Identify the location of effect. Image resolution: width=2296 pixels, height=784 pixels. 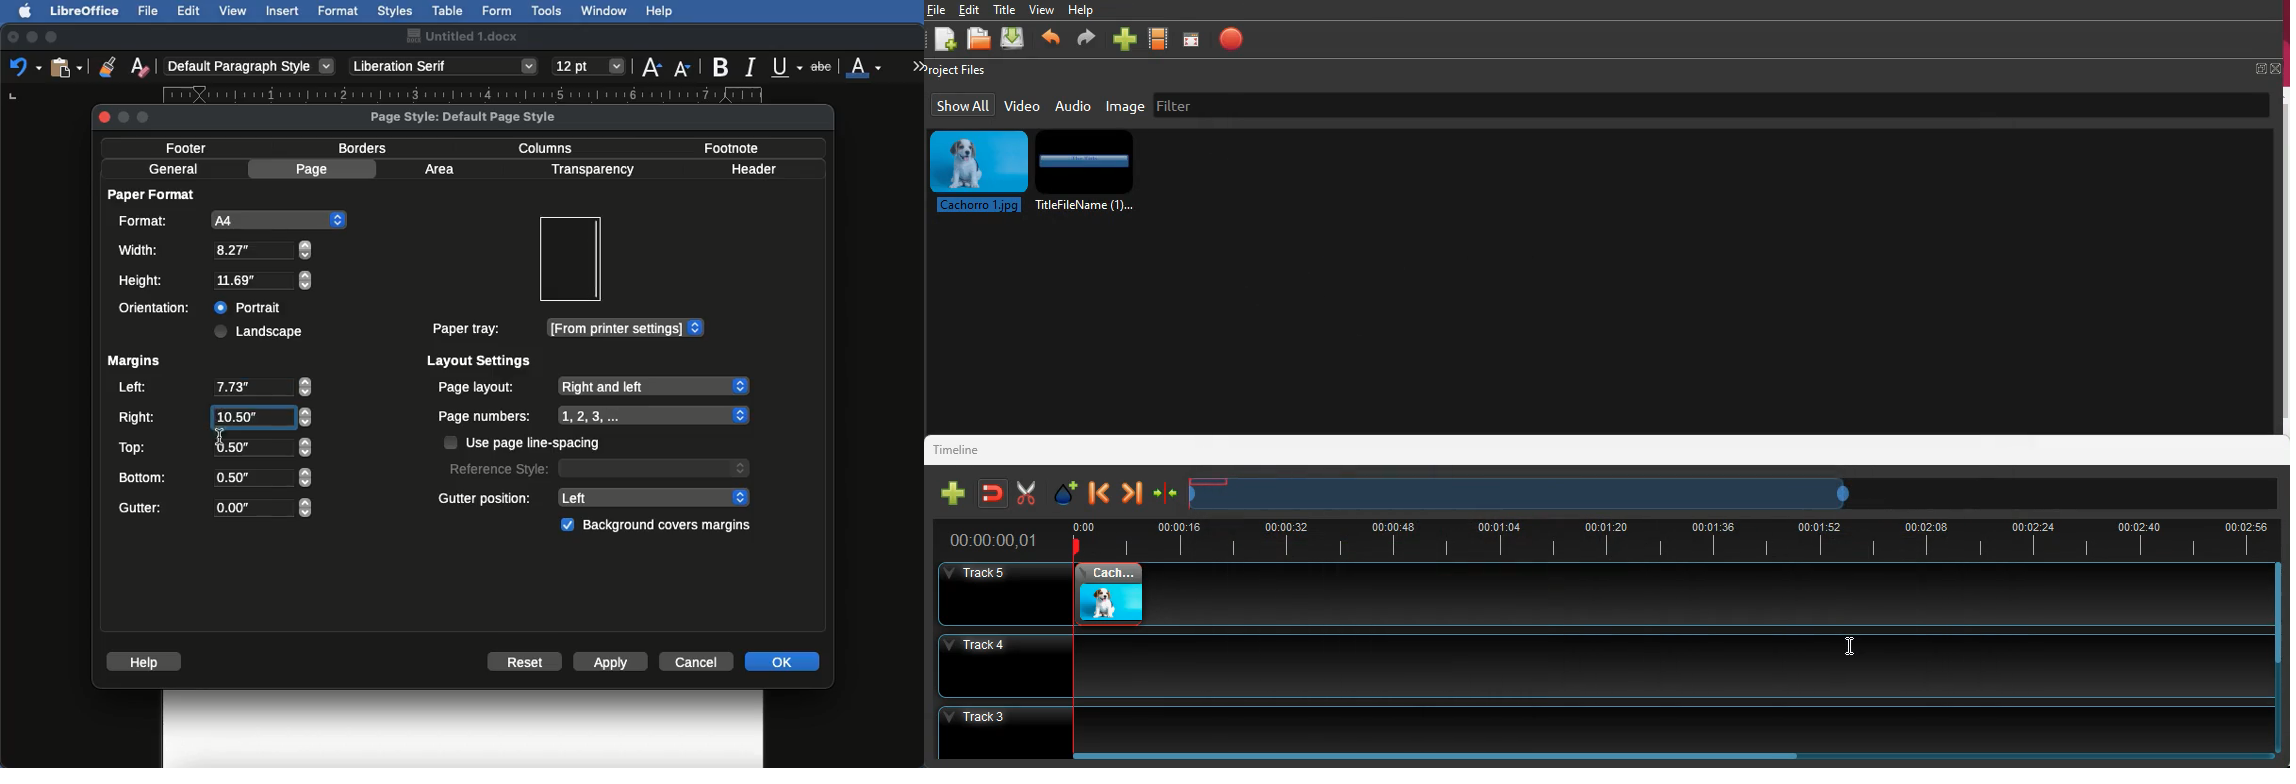
(1062, 492).